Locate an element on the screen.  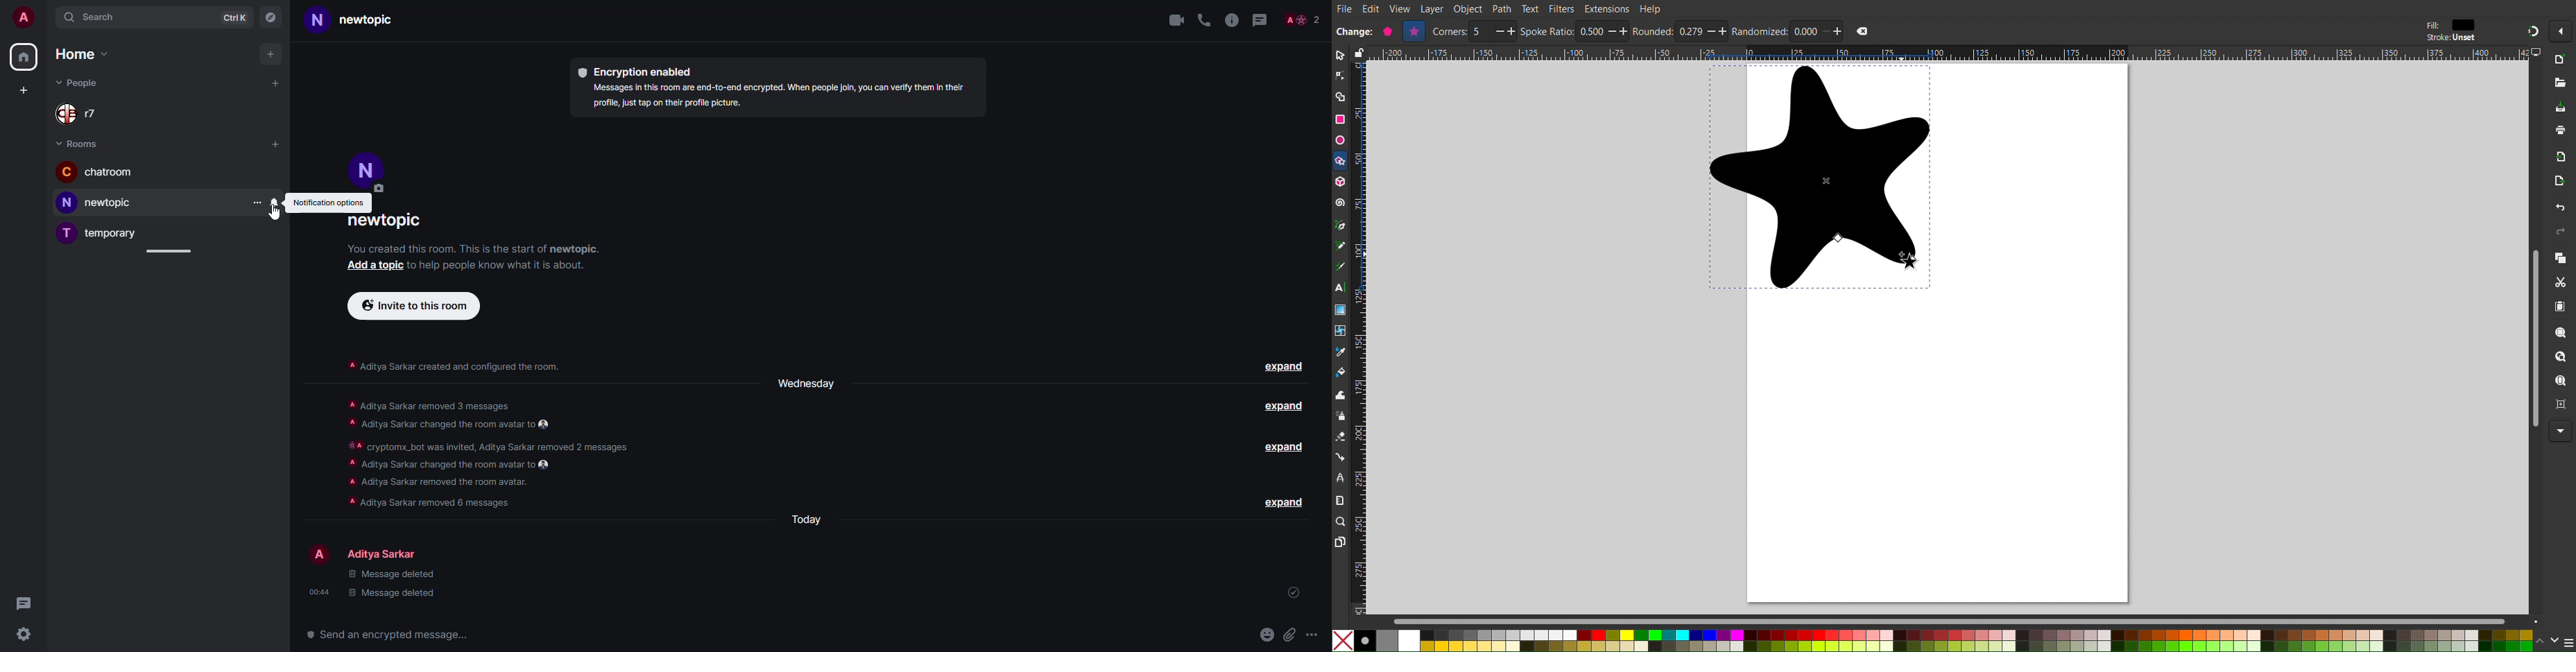
notification options is located at coordinates (327, 203).